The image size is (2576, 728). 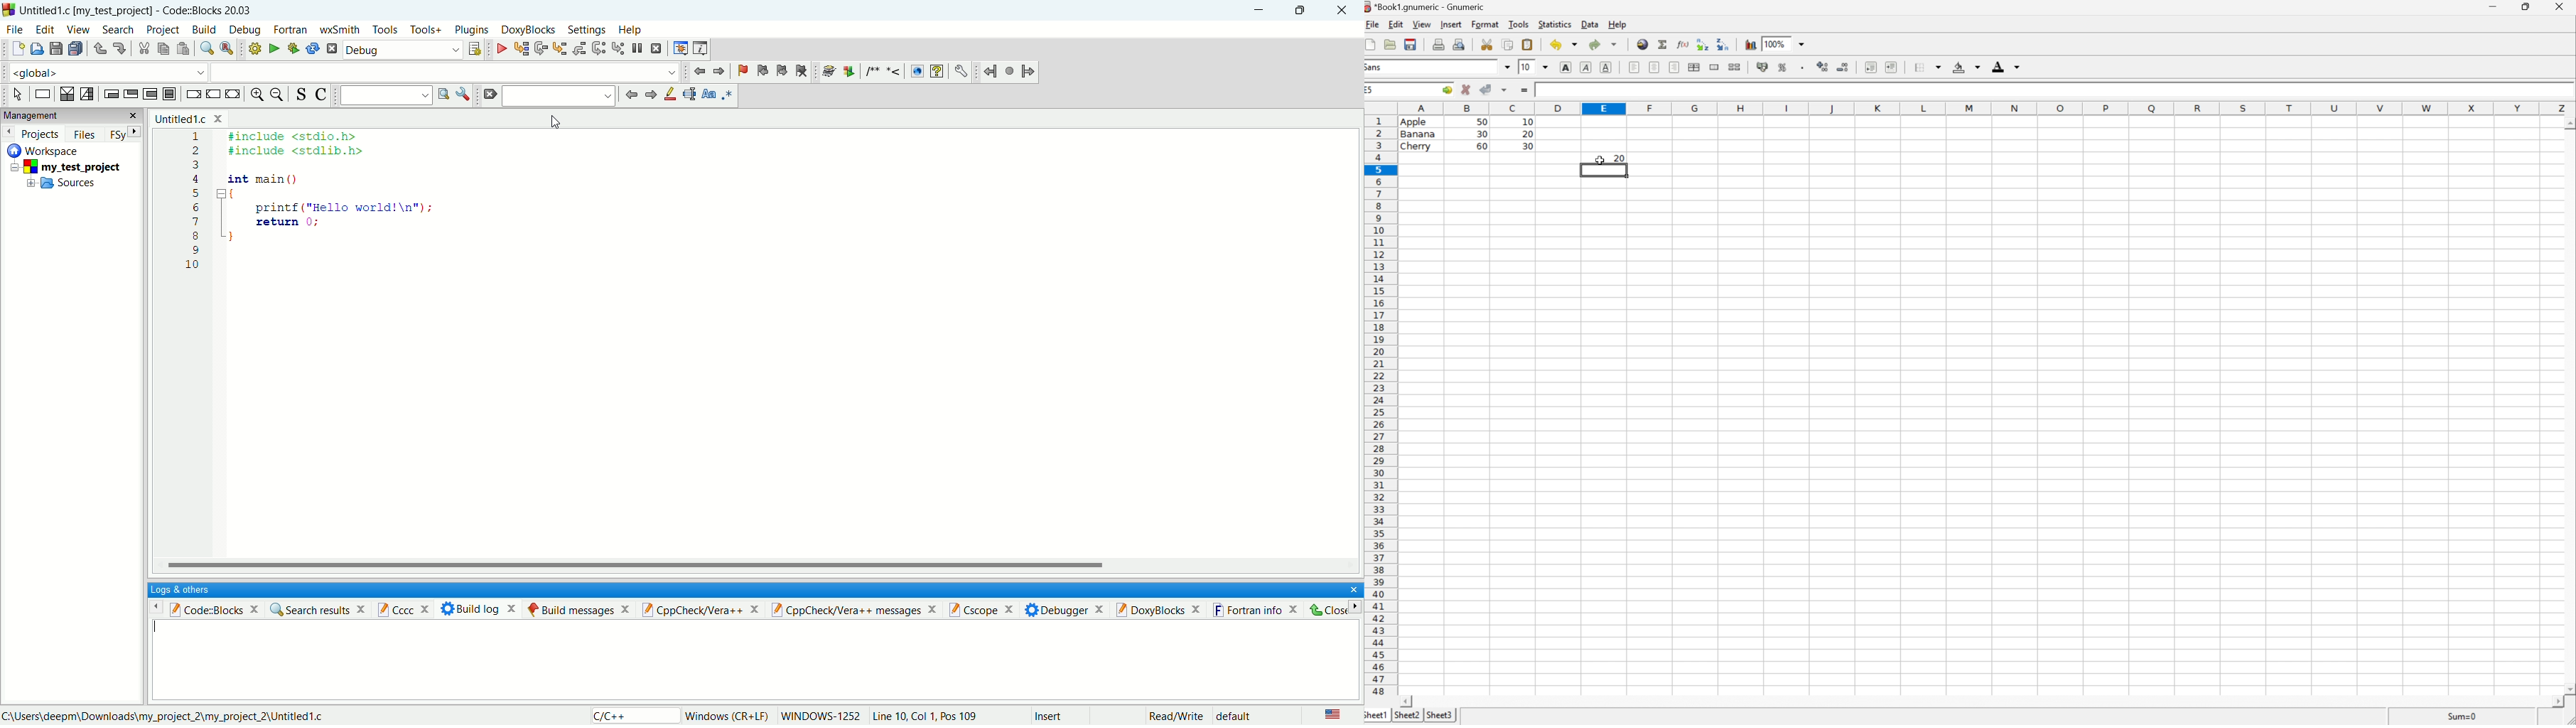 I want to click on run search, so click(x=443, y=95).